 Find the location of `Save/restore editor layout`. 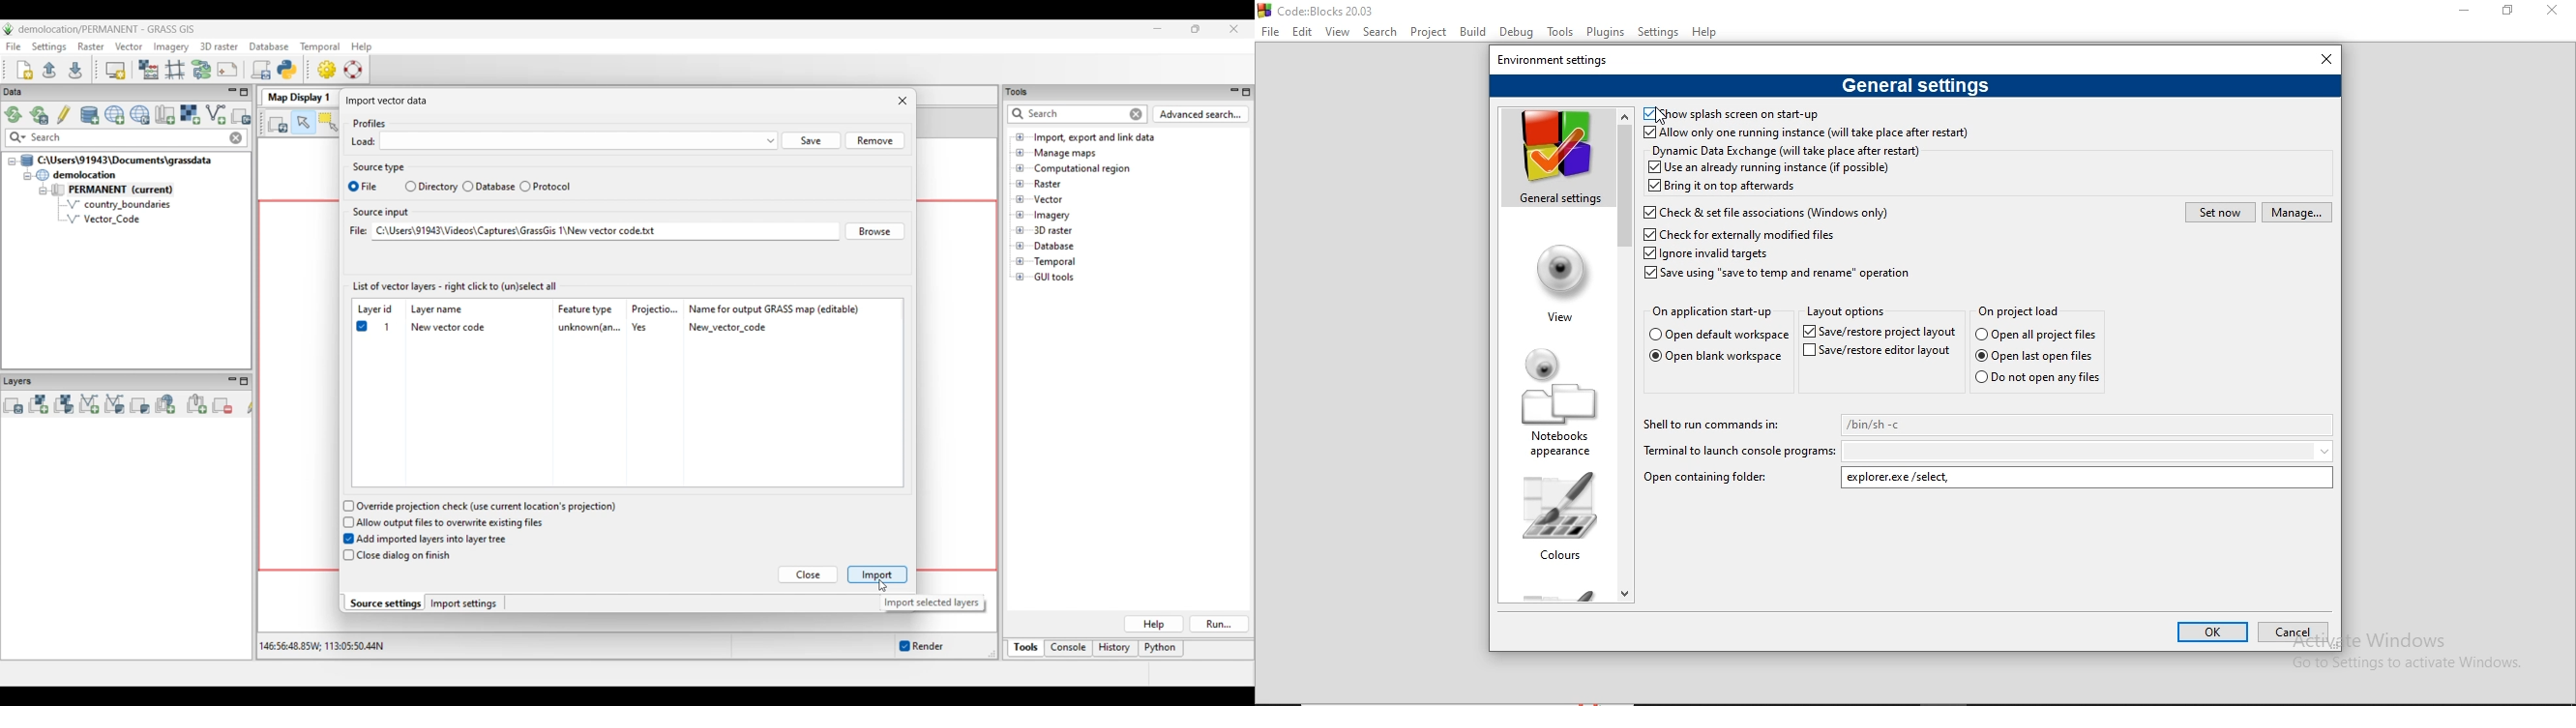

Save/restore editor layout is located at coordinates (1878, 352).